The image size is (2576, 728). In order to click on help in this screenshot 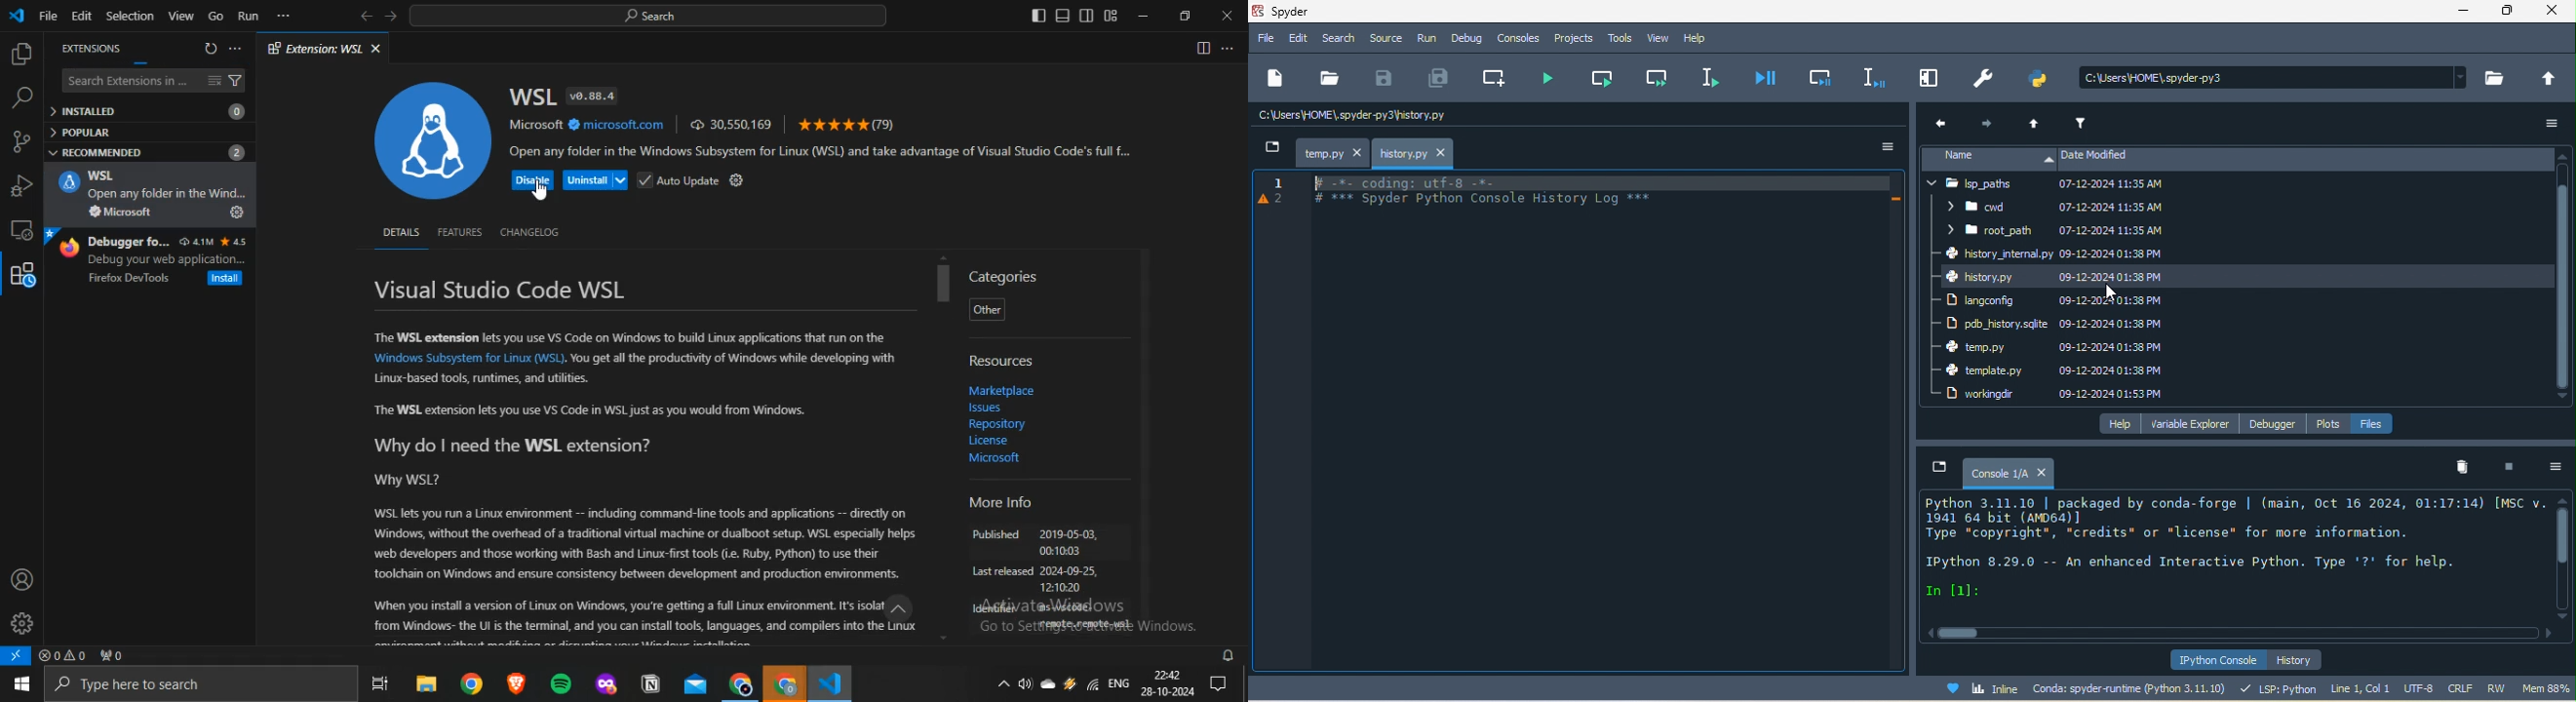, I will do `click(2116, 425)`.